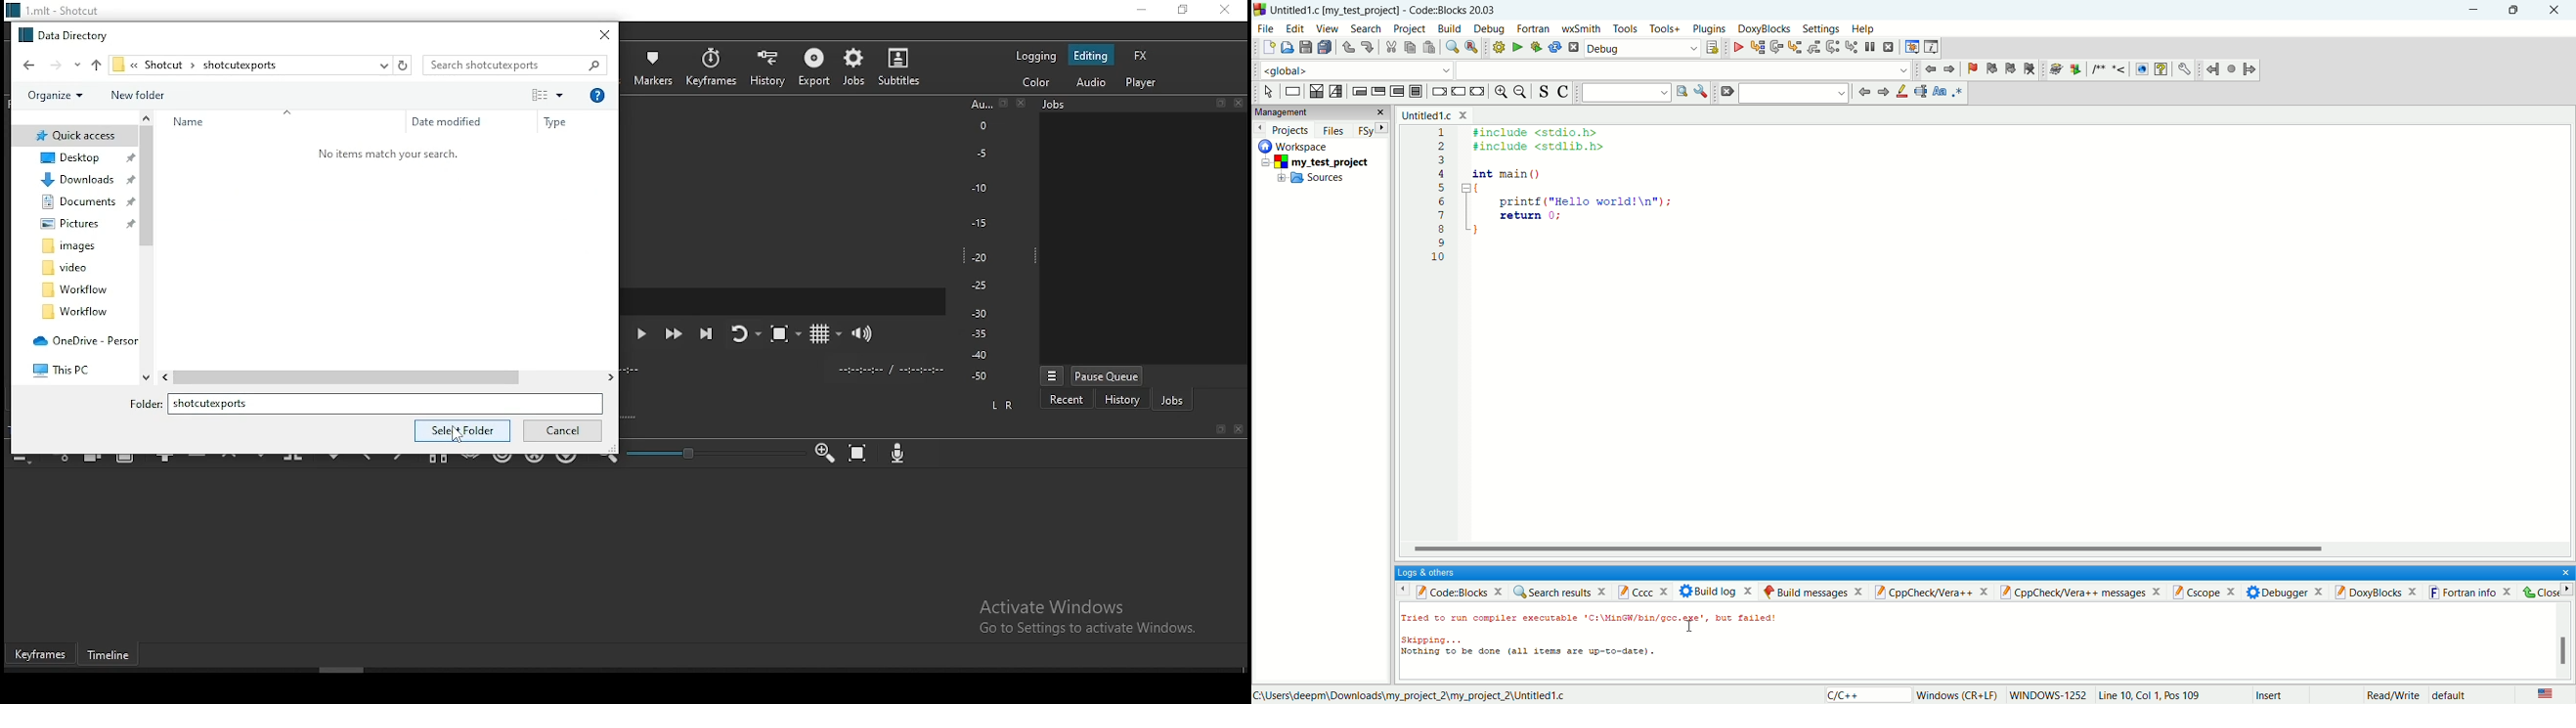  I want to click on jump forward, so click(2250, 68).